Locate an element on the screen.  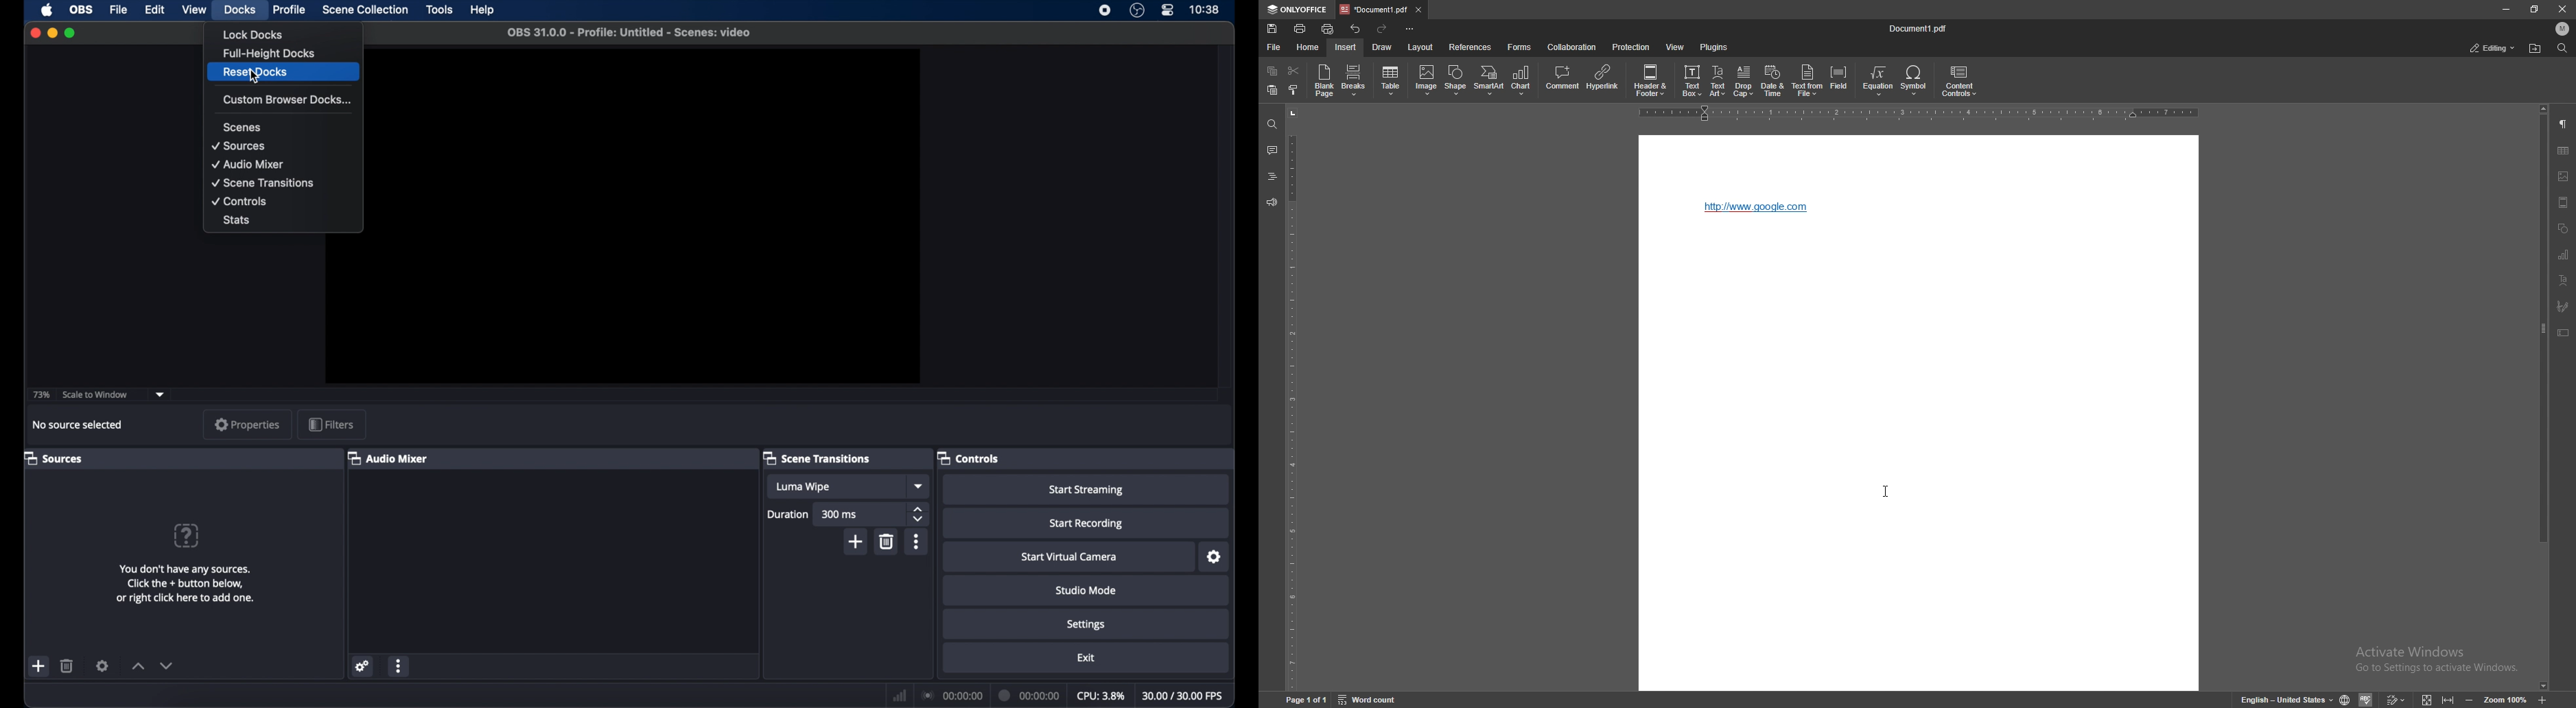
start streaming is located at coordinates (1089, 490).